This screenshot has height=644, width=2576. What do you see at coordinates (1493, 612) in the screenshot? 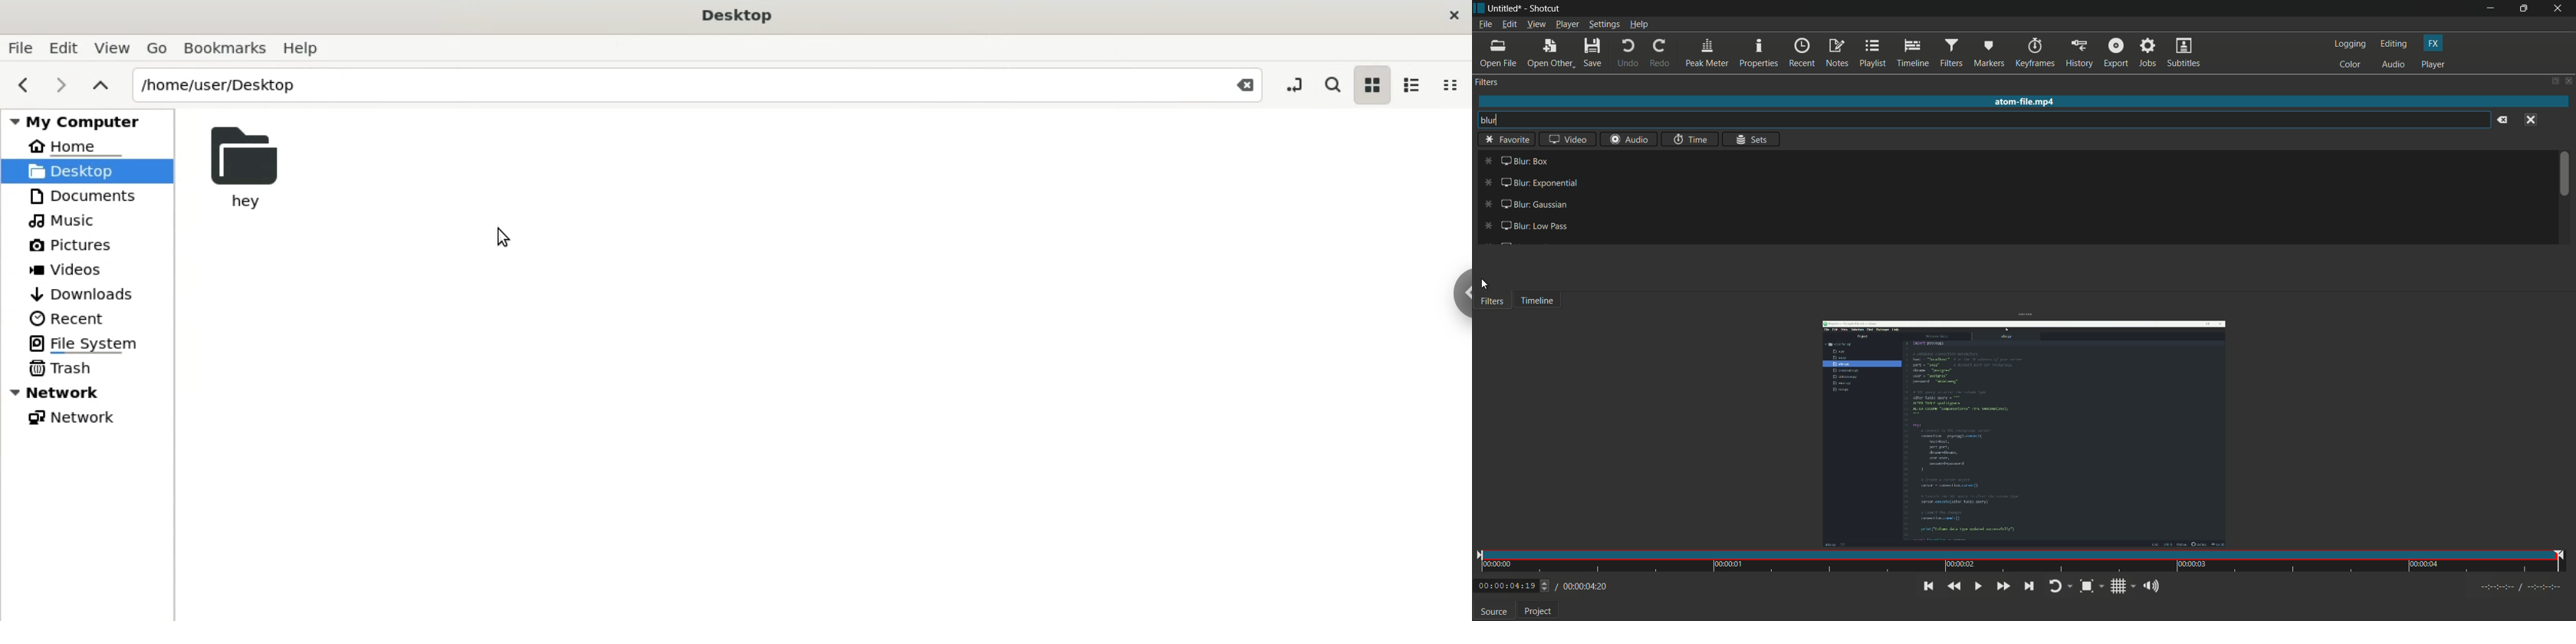
I see `source` at bounding box center [1493, 612].